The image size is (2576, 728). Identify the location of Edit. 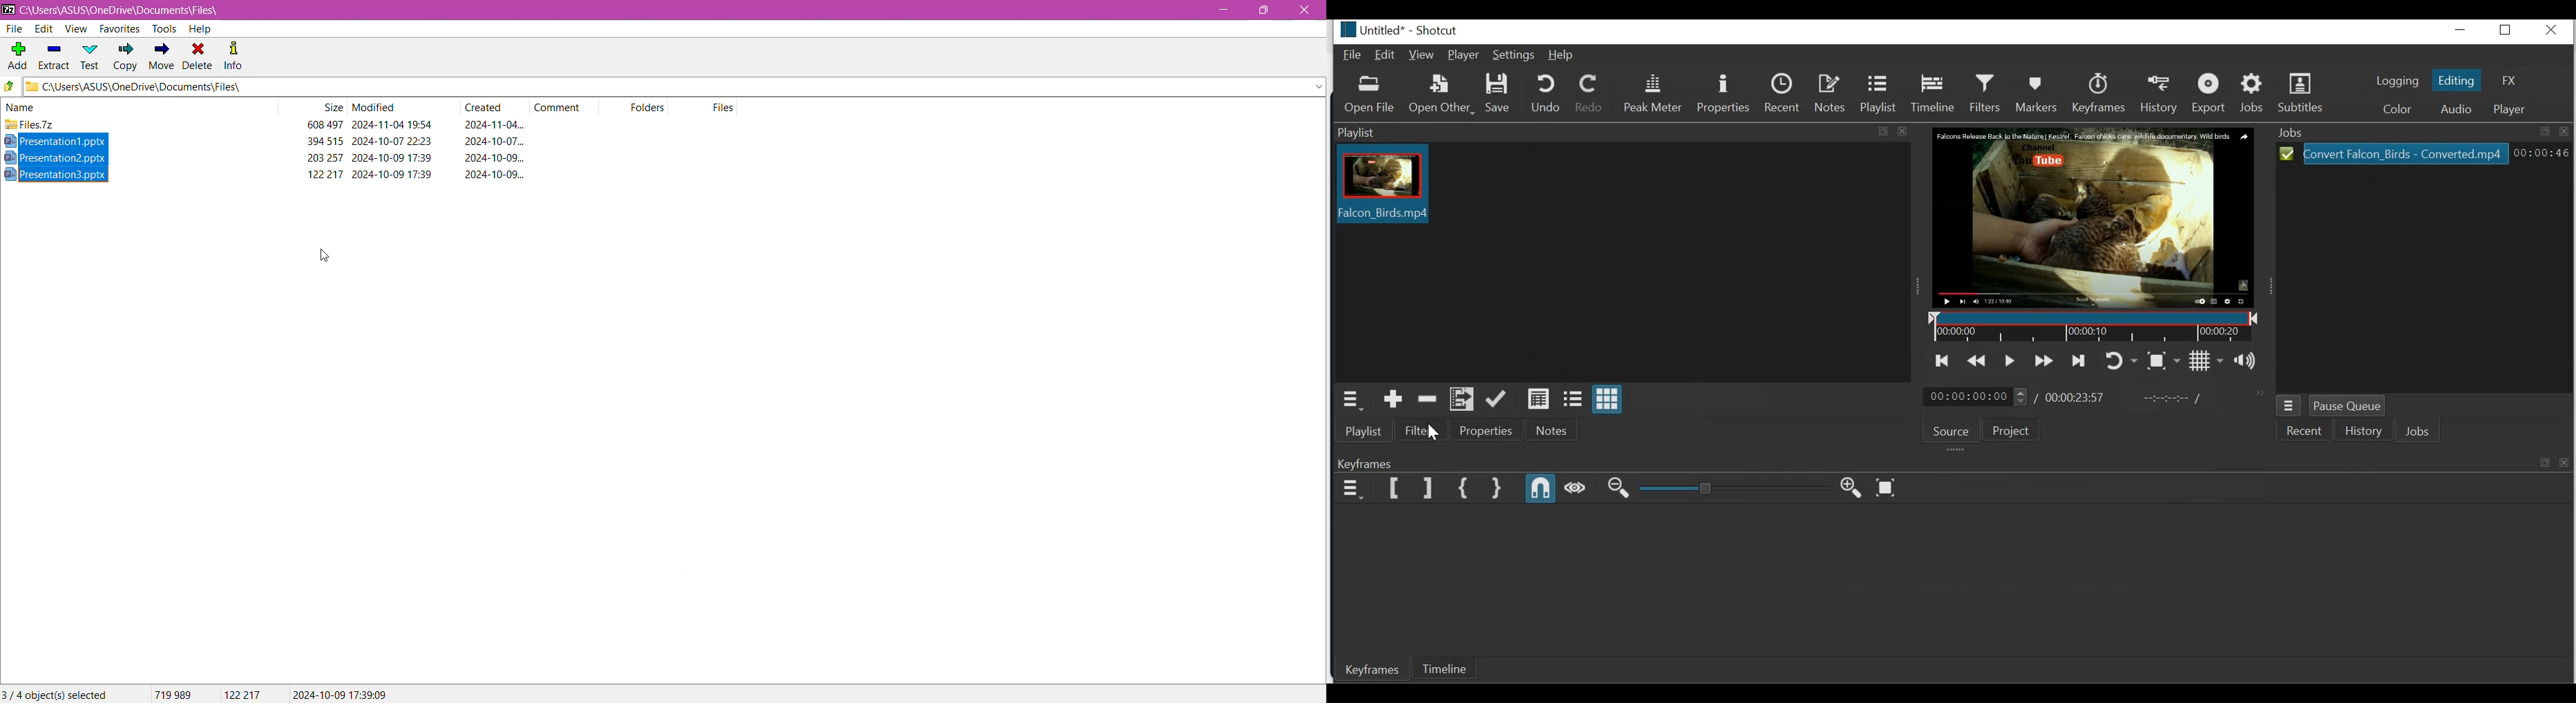
(43, 29).